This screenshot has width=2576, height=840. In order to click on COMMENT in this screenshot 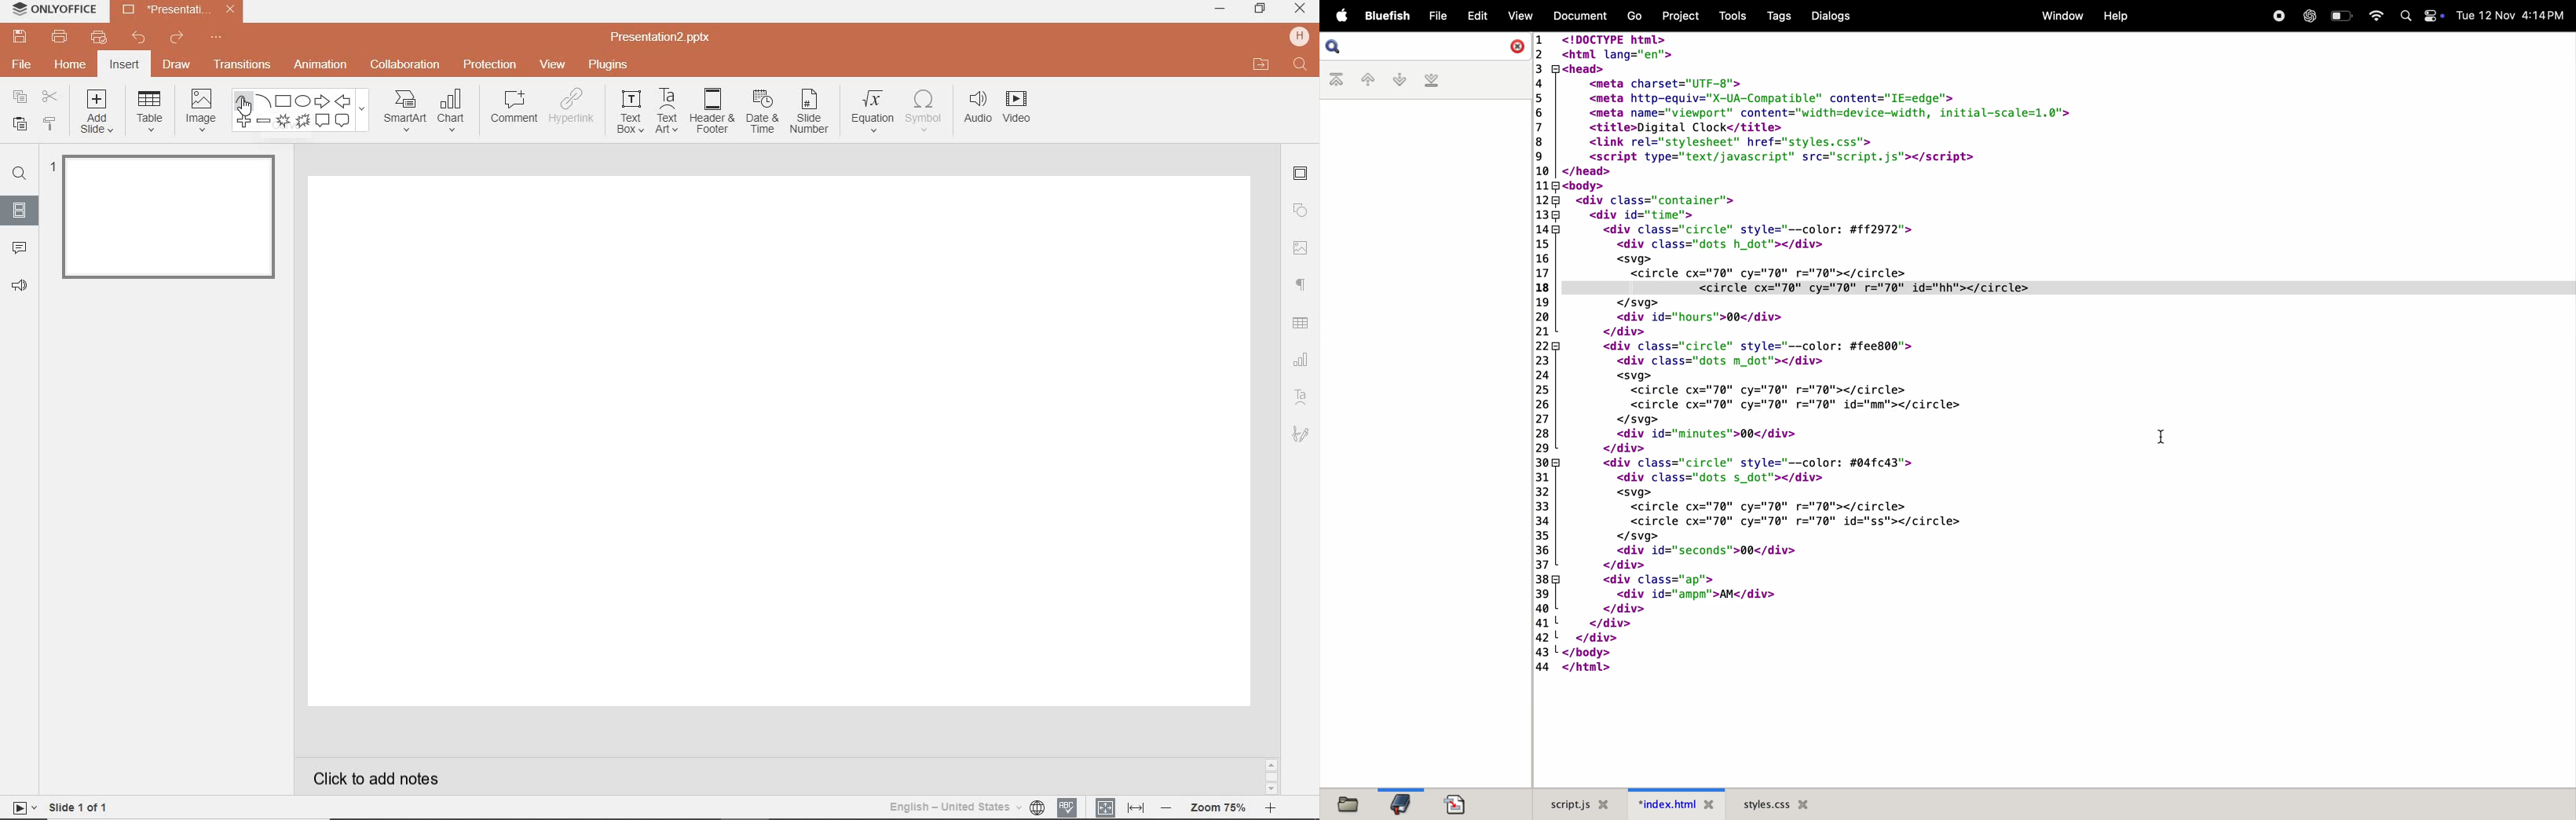, I will do `click(512, 109)`.